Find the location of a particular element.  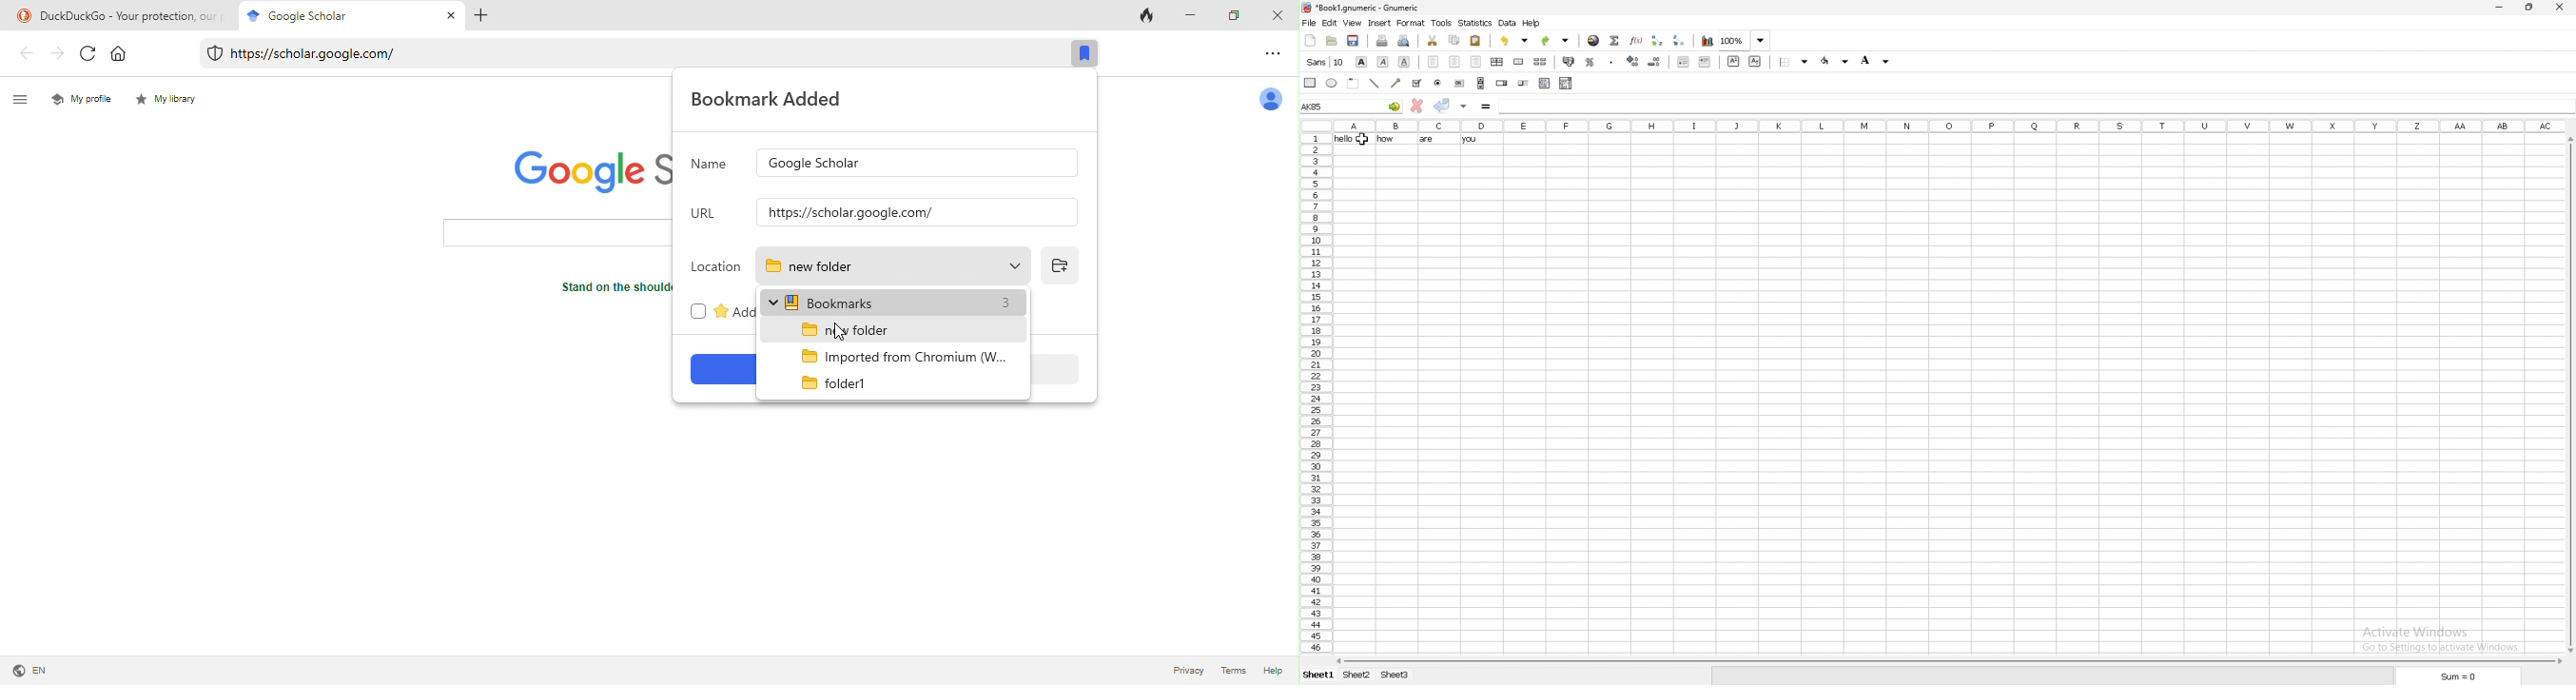

line is located at coordinates (1375, 84).